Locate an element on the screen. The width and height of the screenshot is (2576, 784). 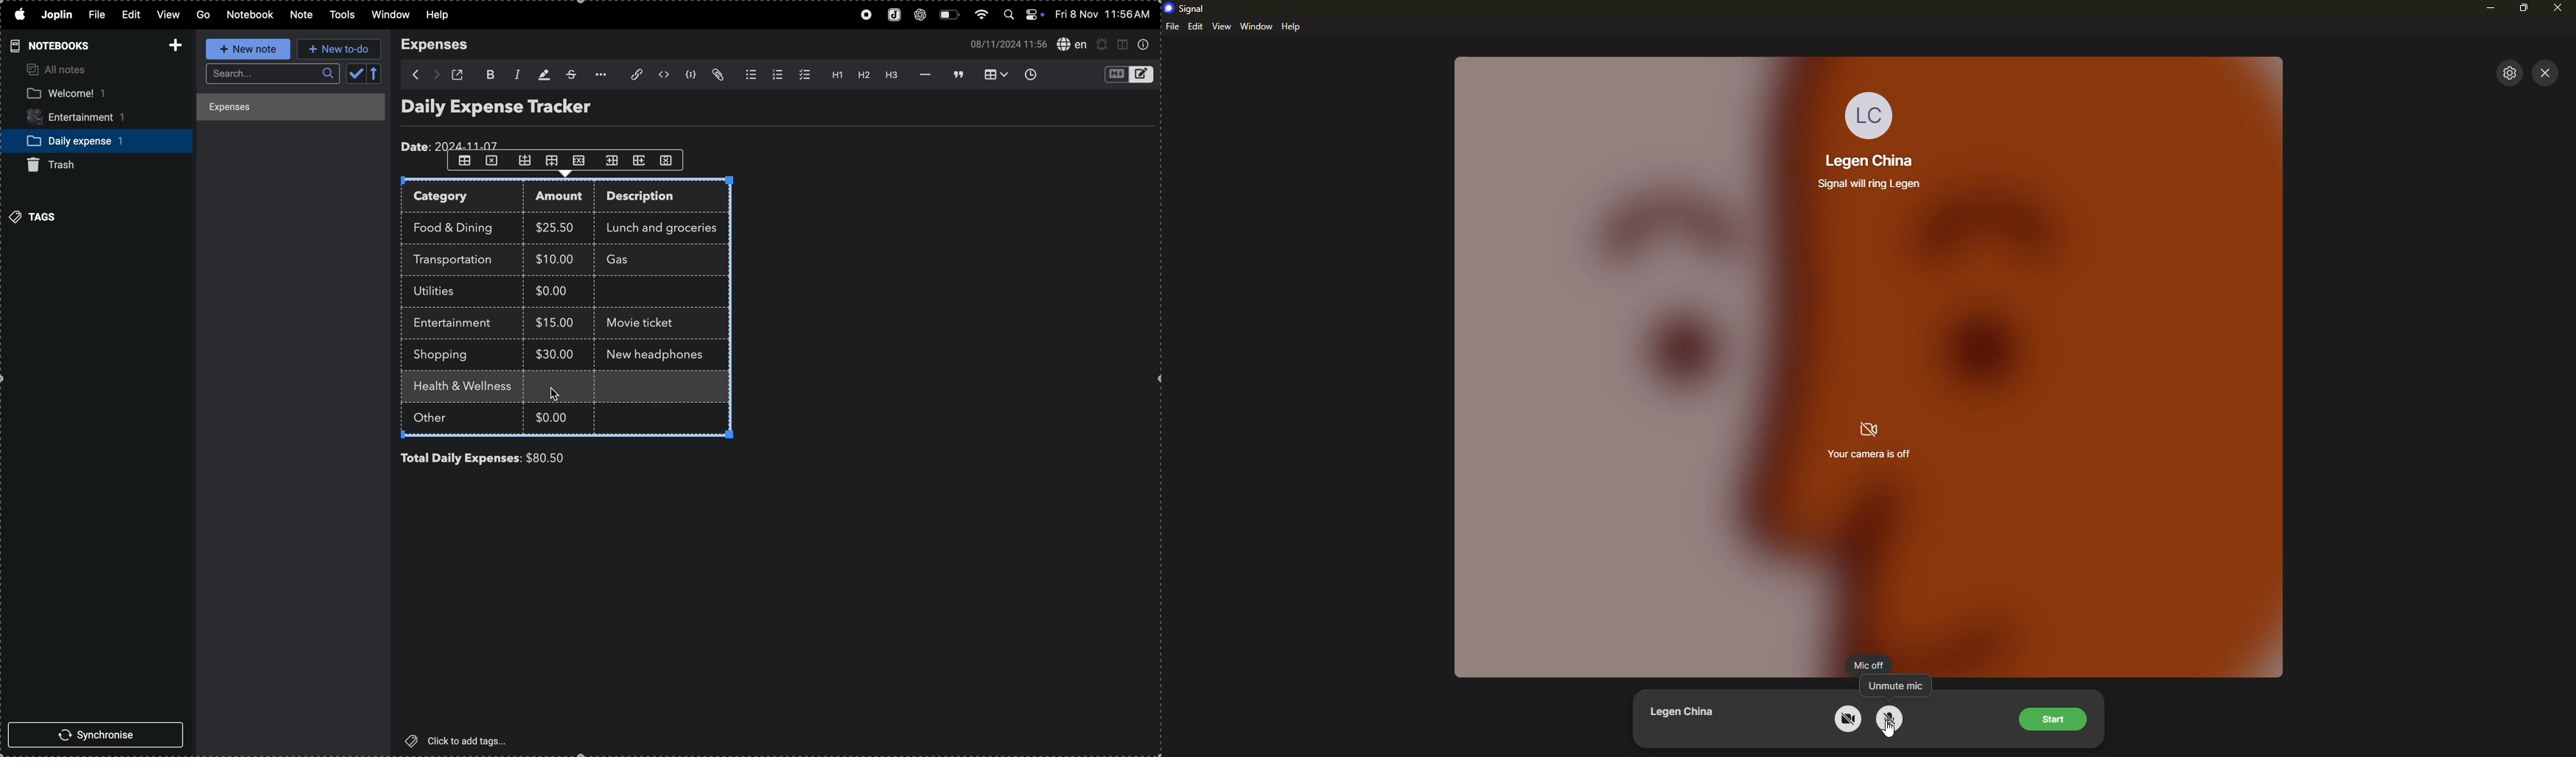
other is located at coordinates (443, 420).